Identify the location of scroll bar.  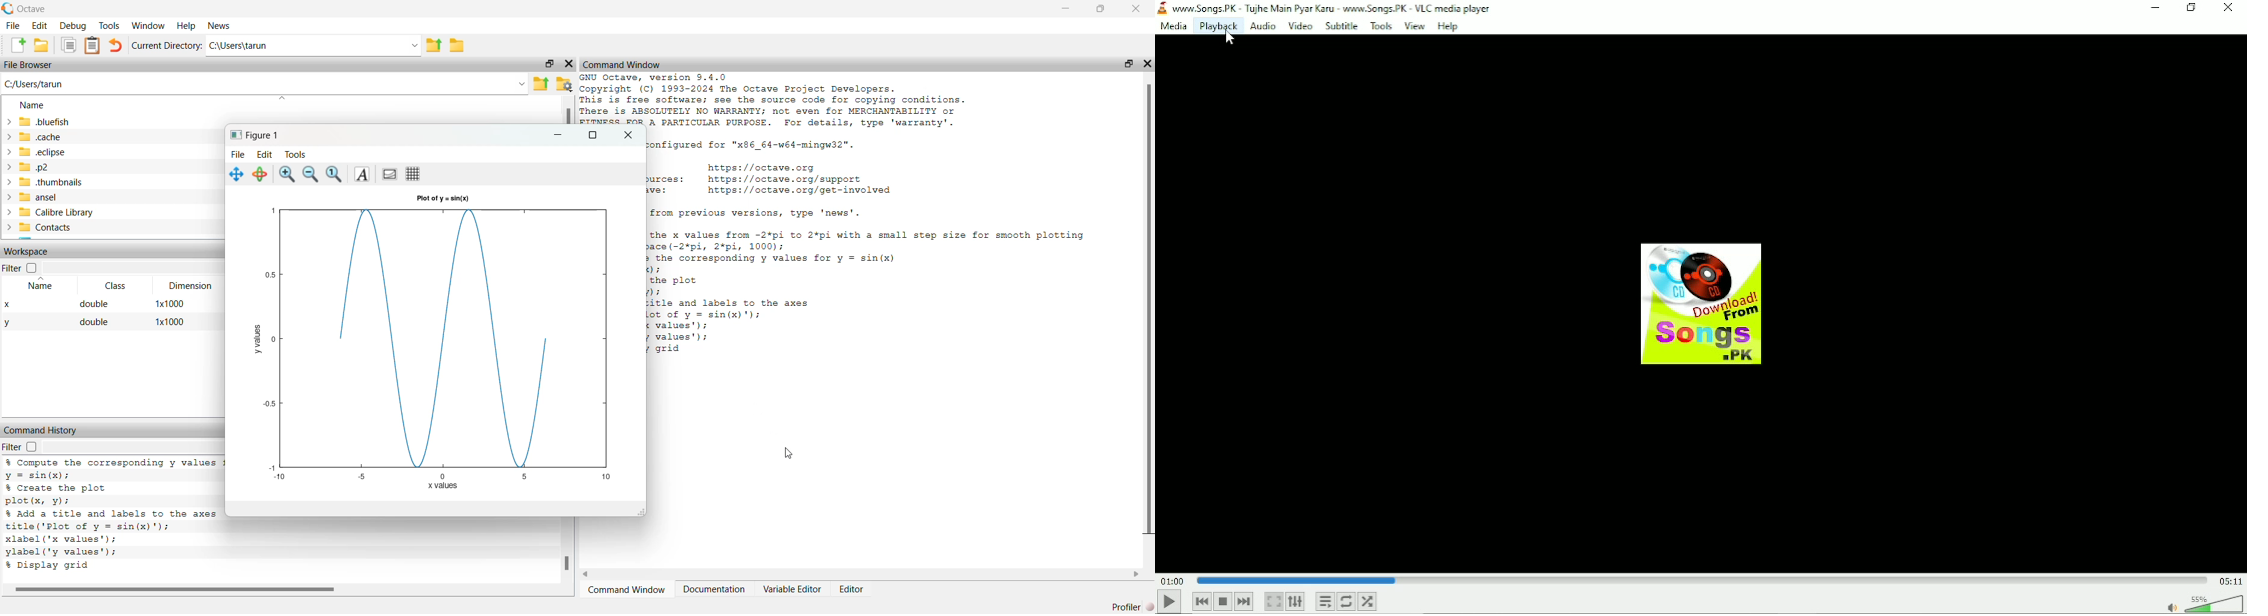
(175, 589).